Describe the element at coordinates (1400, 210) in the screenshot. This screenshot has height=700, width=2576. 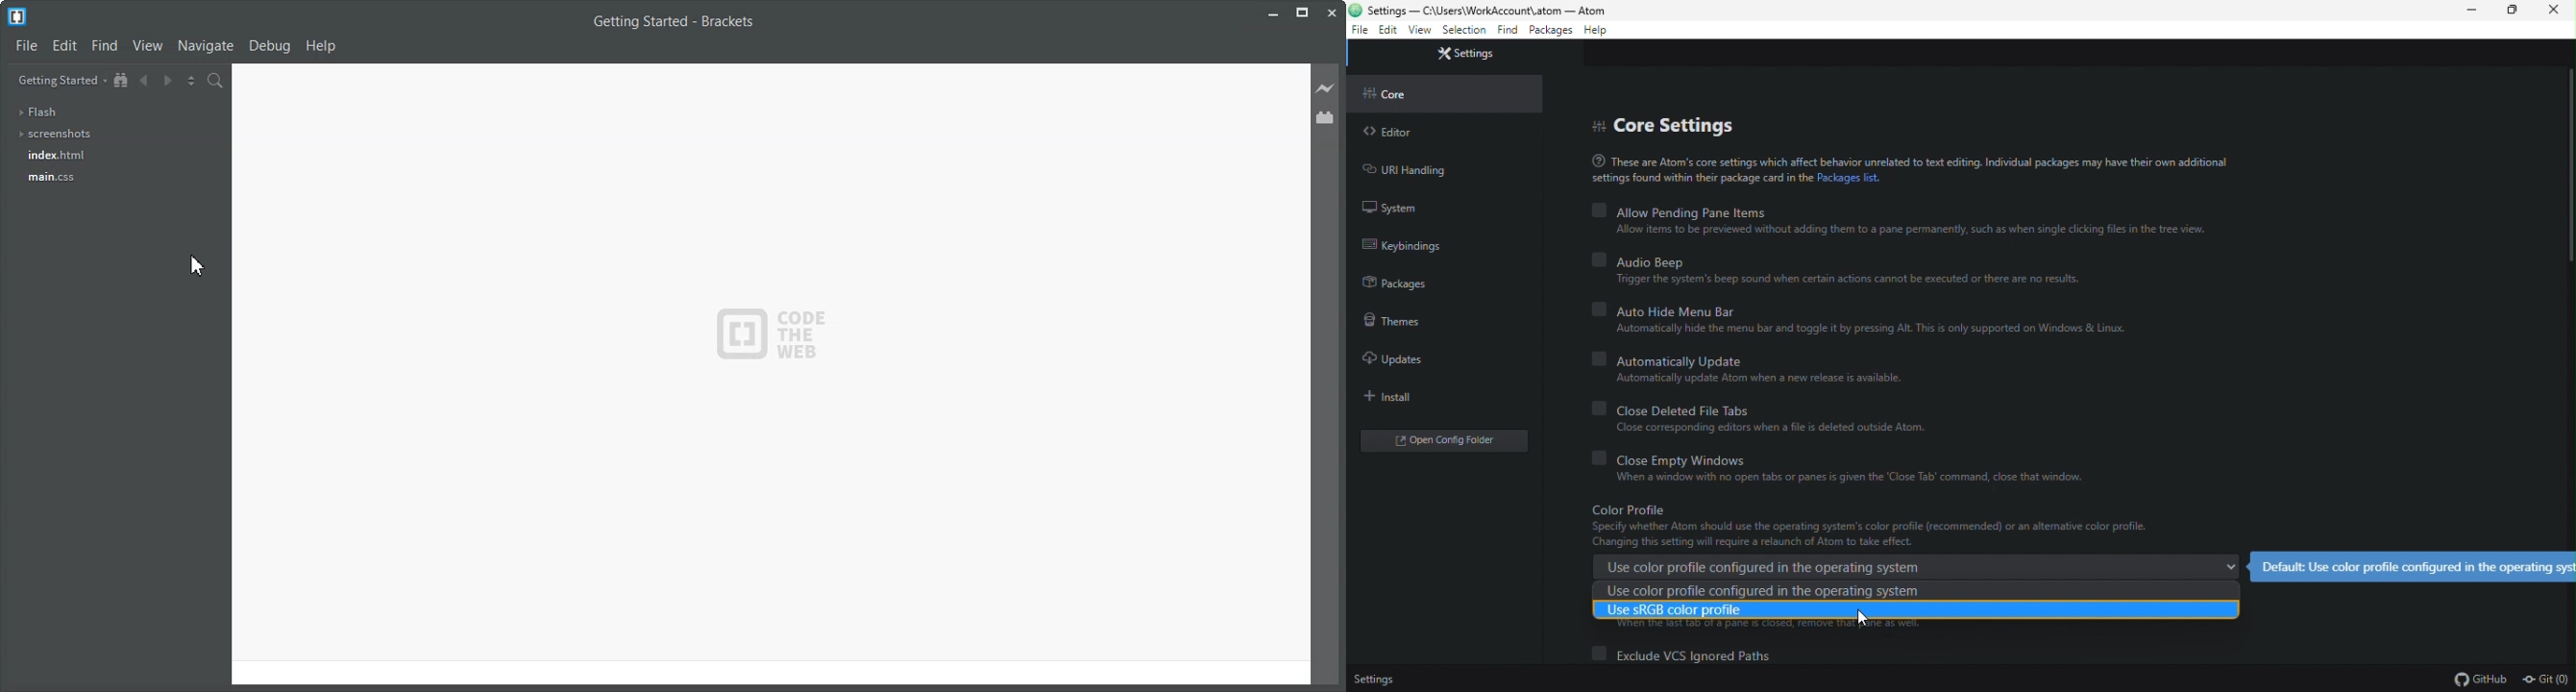
I see `system` at that location.